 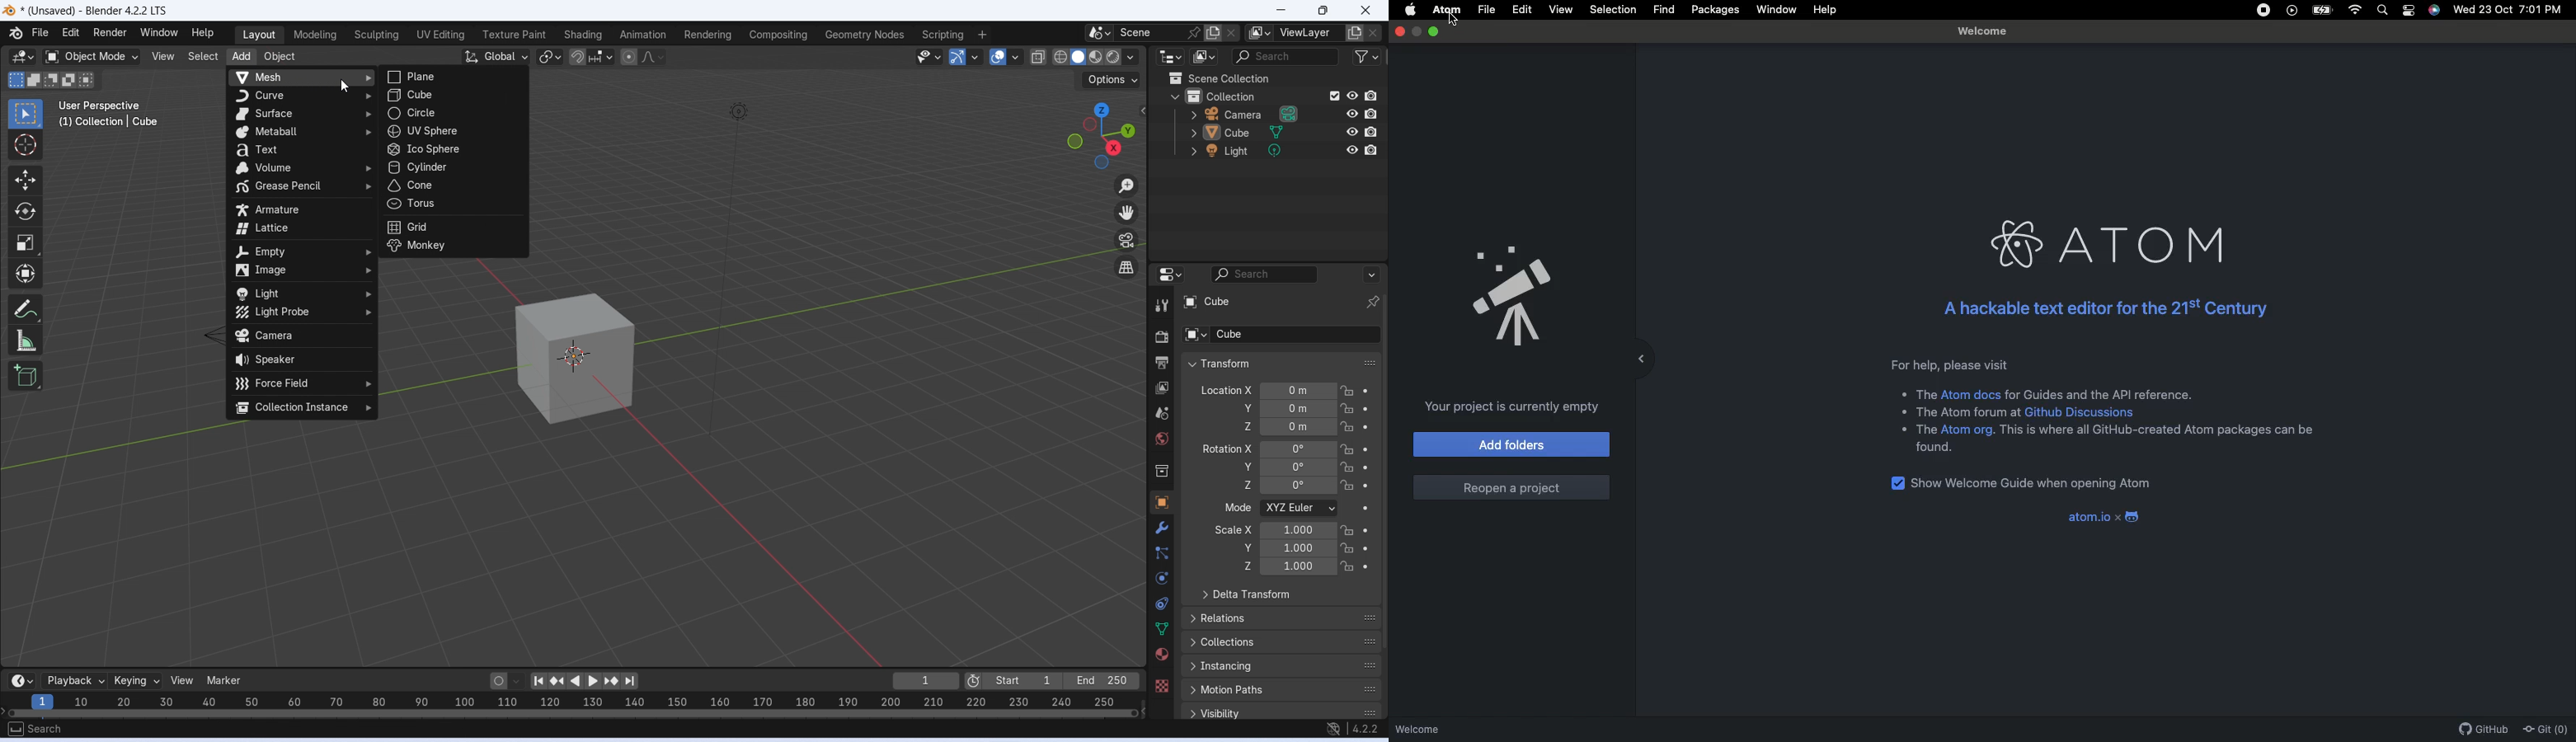 What do you see at coordinates (1348, 467) in the screenshot?
I see `lock location` at bounding box center [1348, 467].